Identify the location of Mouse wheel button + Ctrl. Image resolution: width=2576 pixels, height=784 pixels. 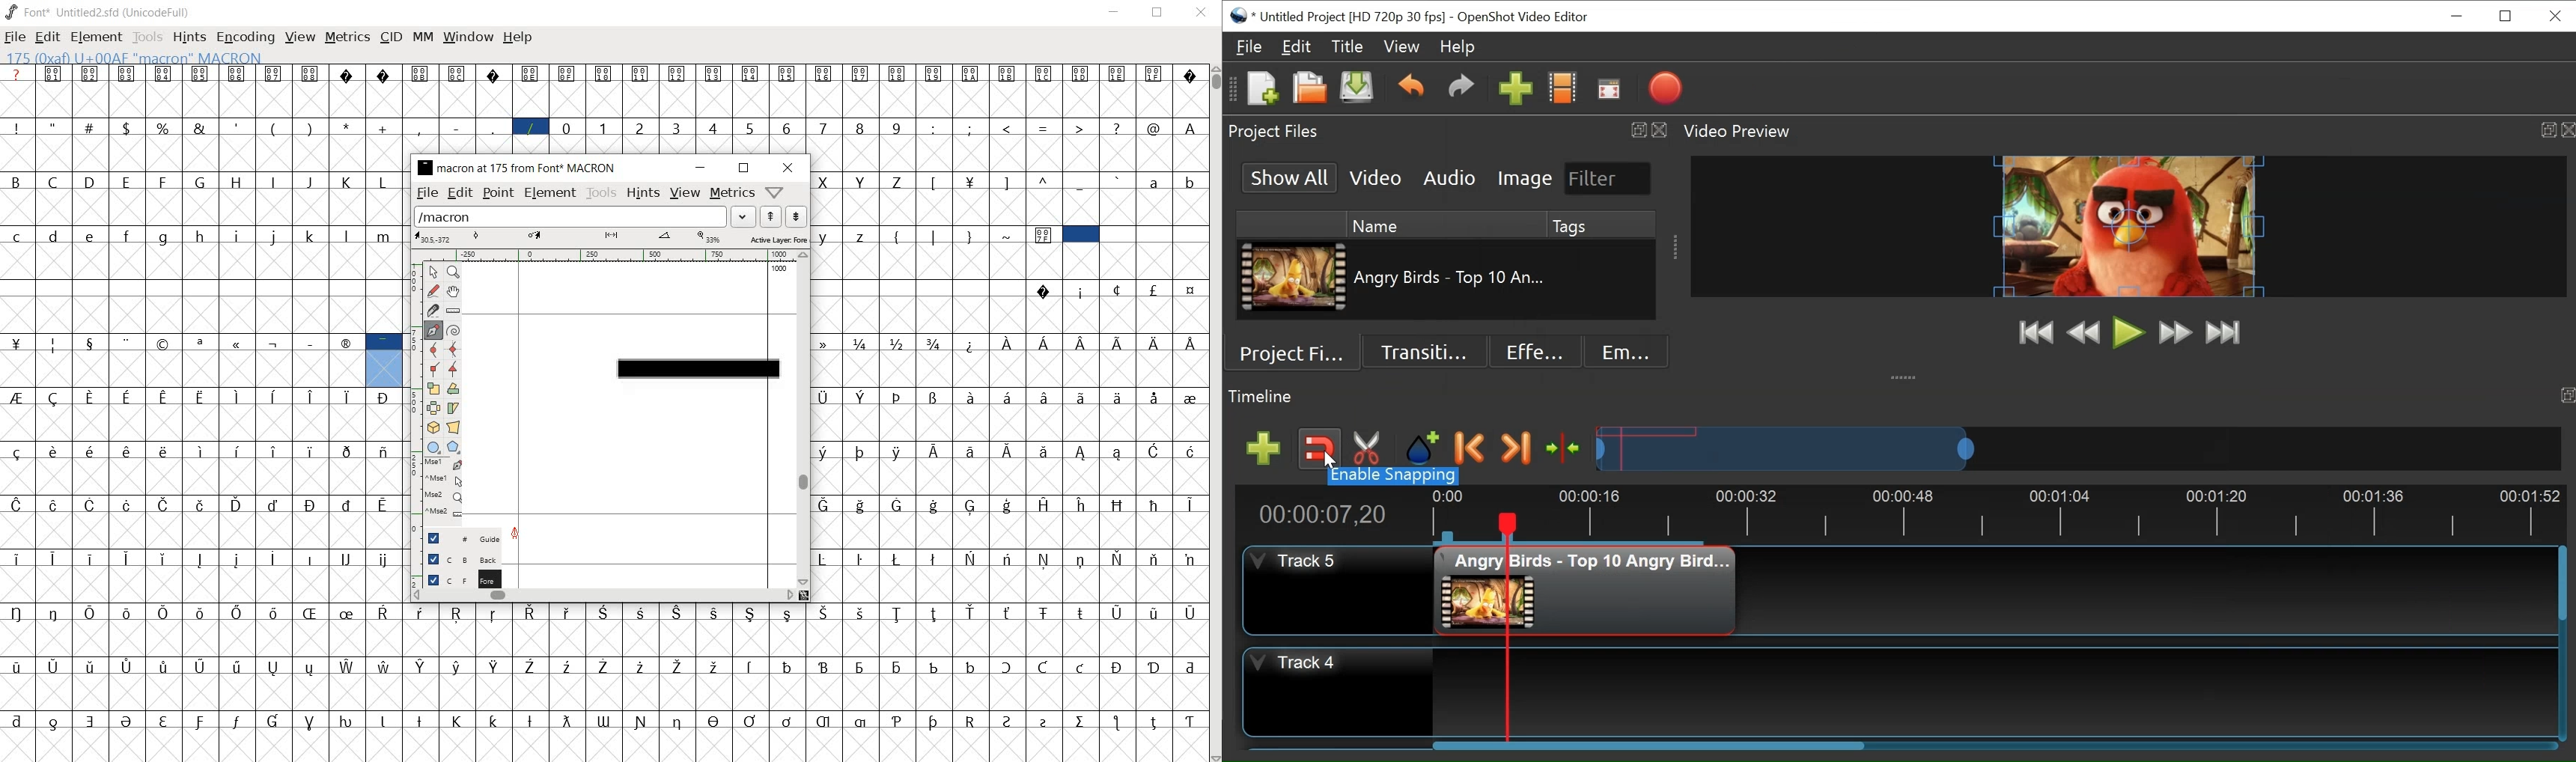
(451, 513).